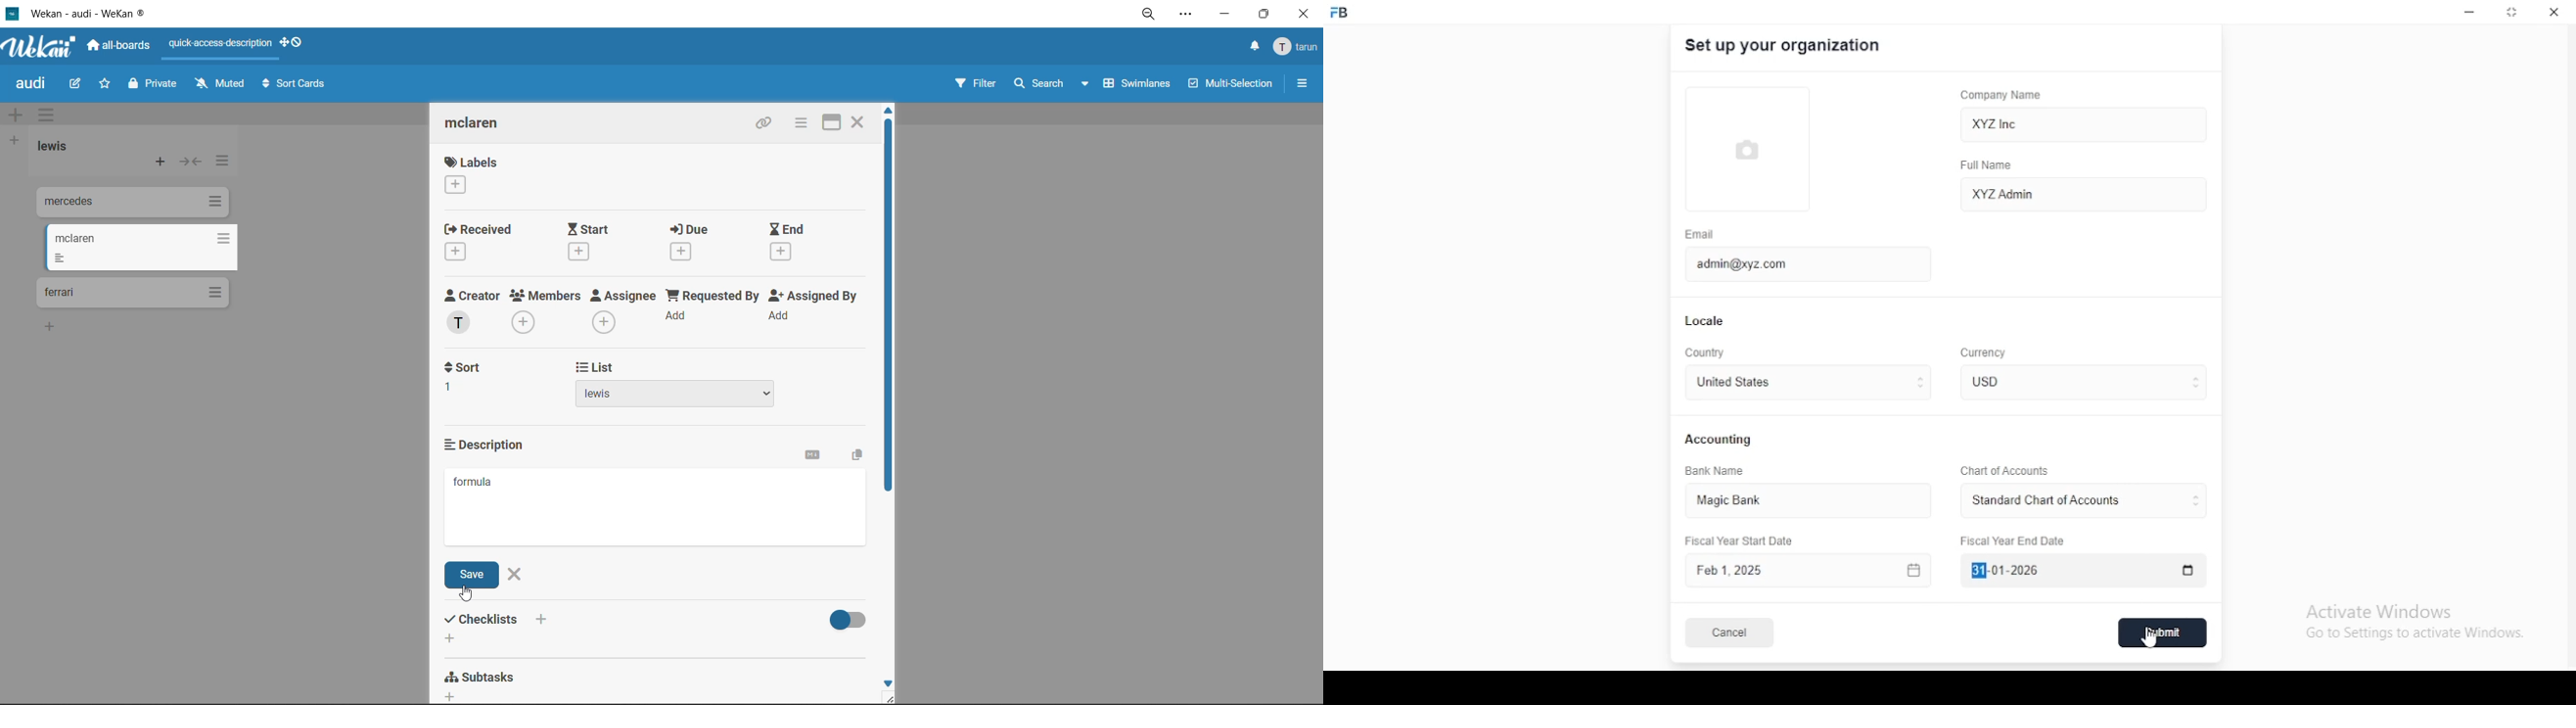 This screenshot has width=2576, height=728. Describe the element at coordinates (190, 161) in the screenshot. I see `collapse` at that location.